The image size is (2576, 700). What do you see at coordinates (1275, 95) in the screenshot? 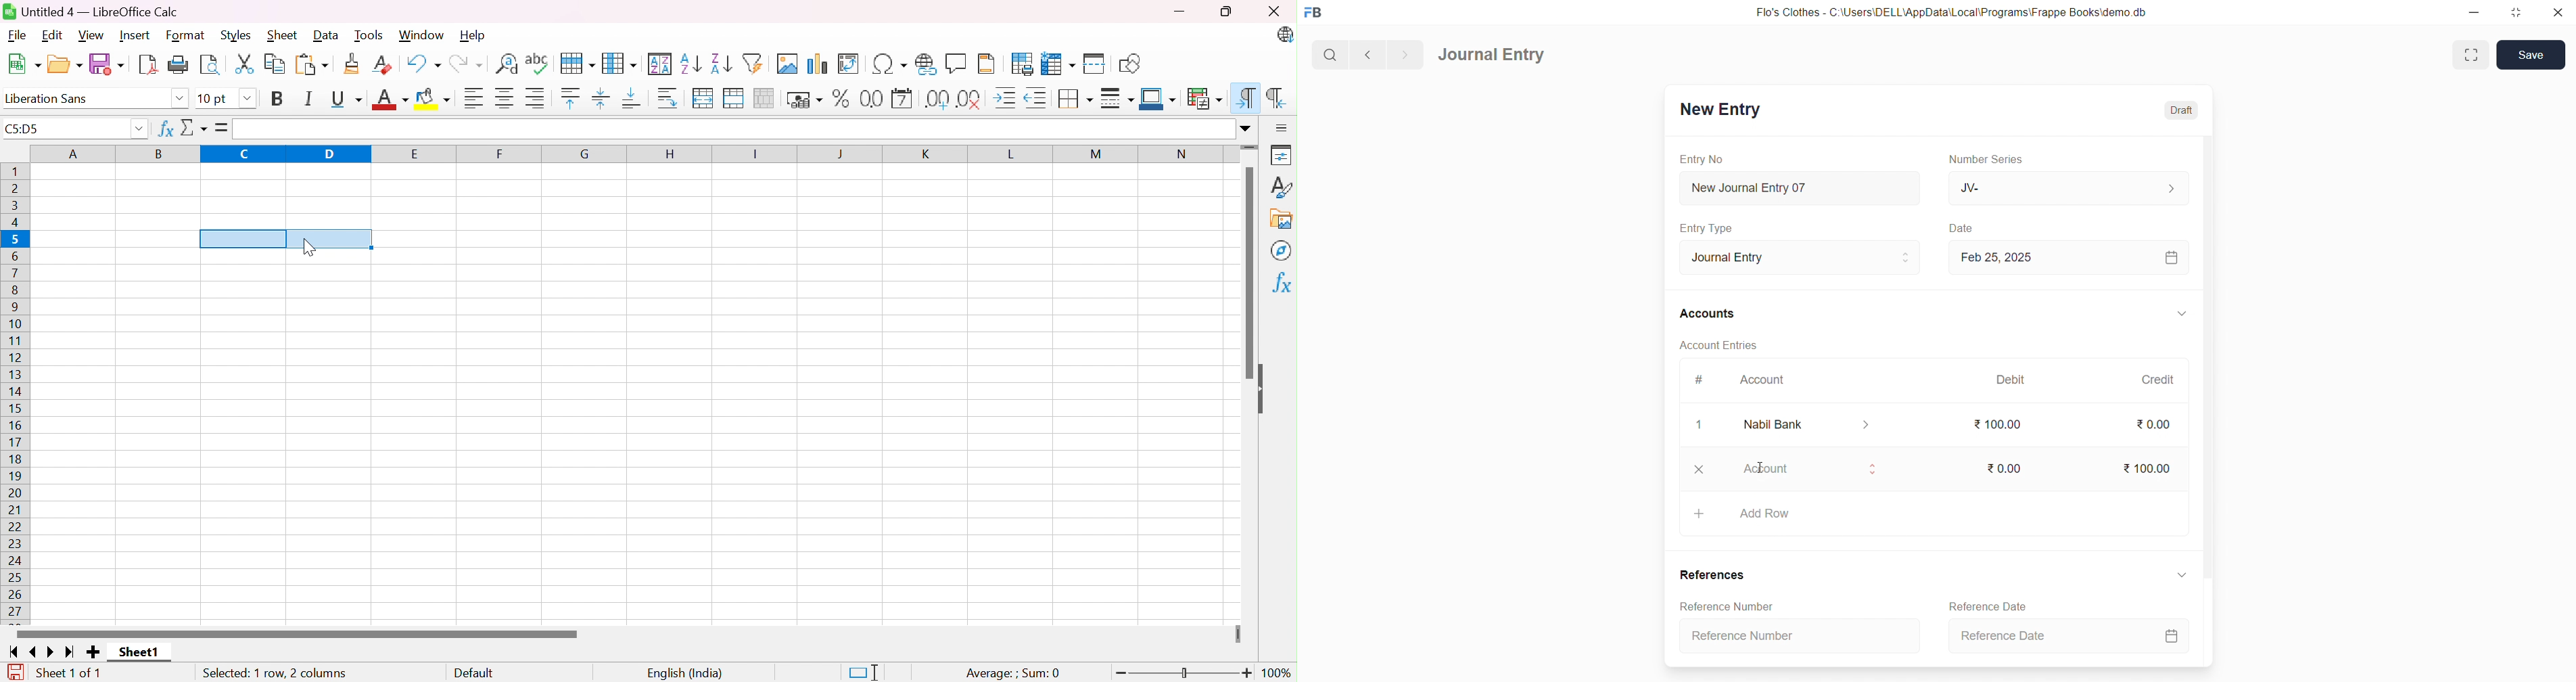
I see `Right-To-Left` at bounding box center [1275, 95].